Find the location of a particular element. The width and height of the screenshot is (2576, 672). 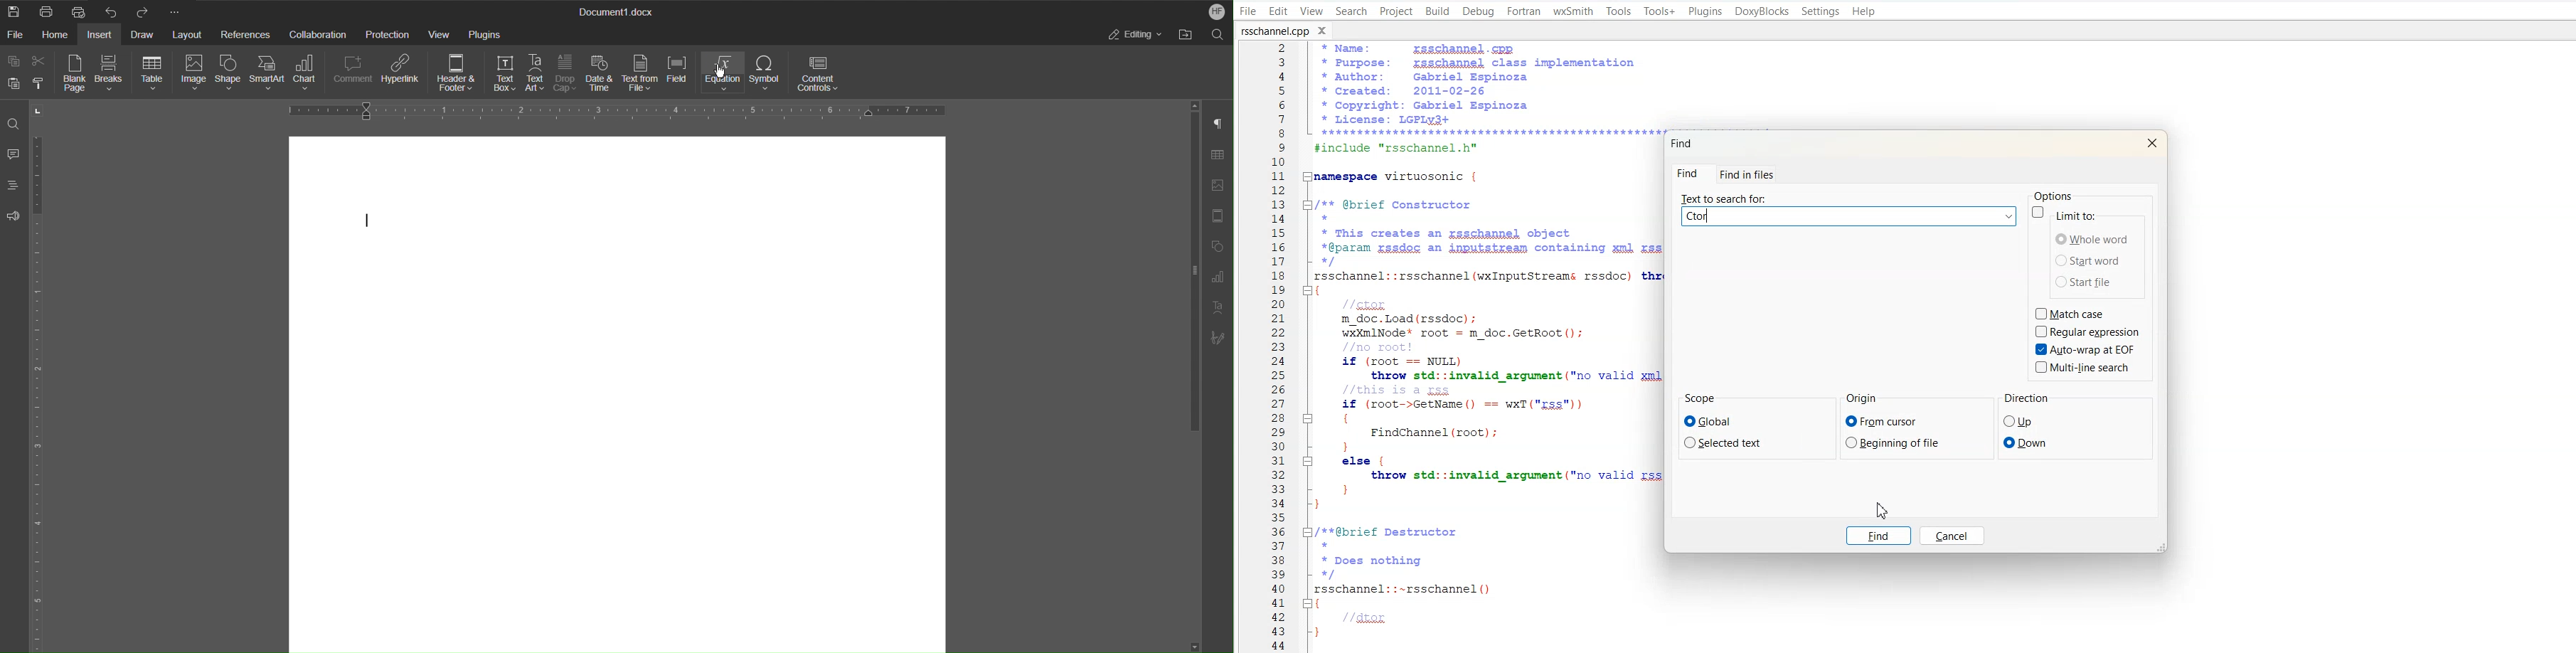

Text Box is located at coordinates (504, 73).